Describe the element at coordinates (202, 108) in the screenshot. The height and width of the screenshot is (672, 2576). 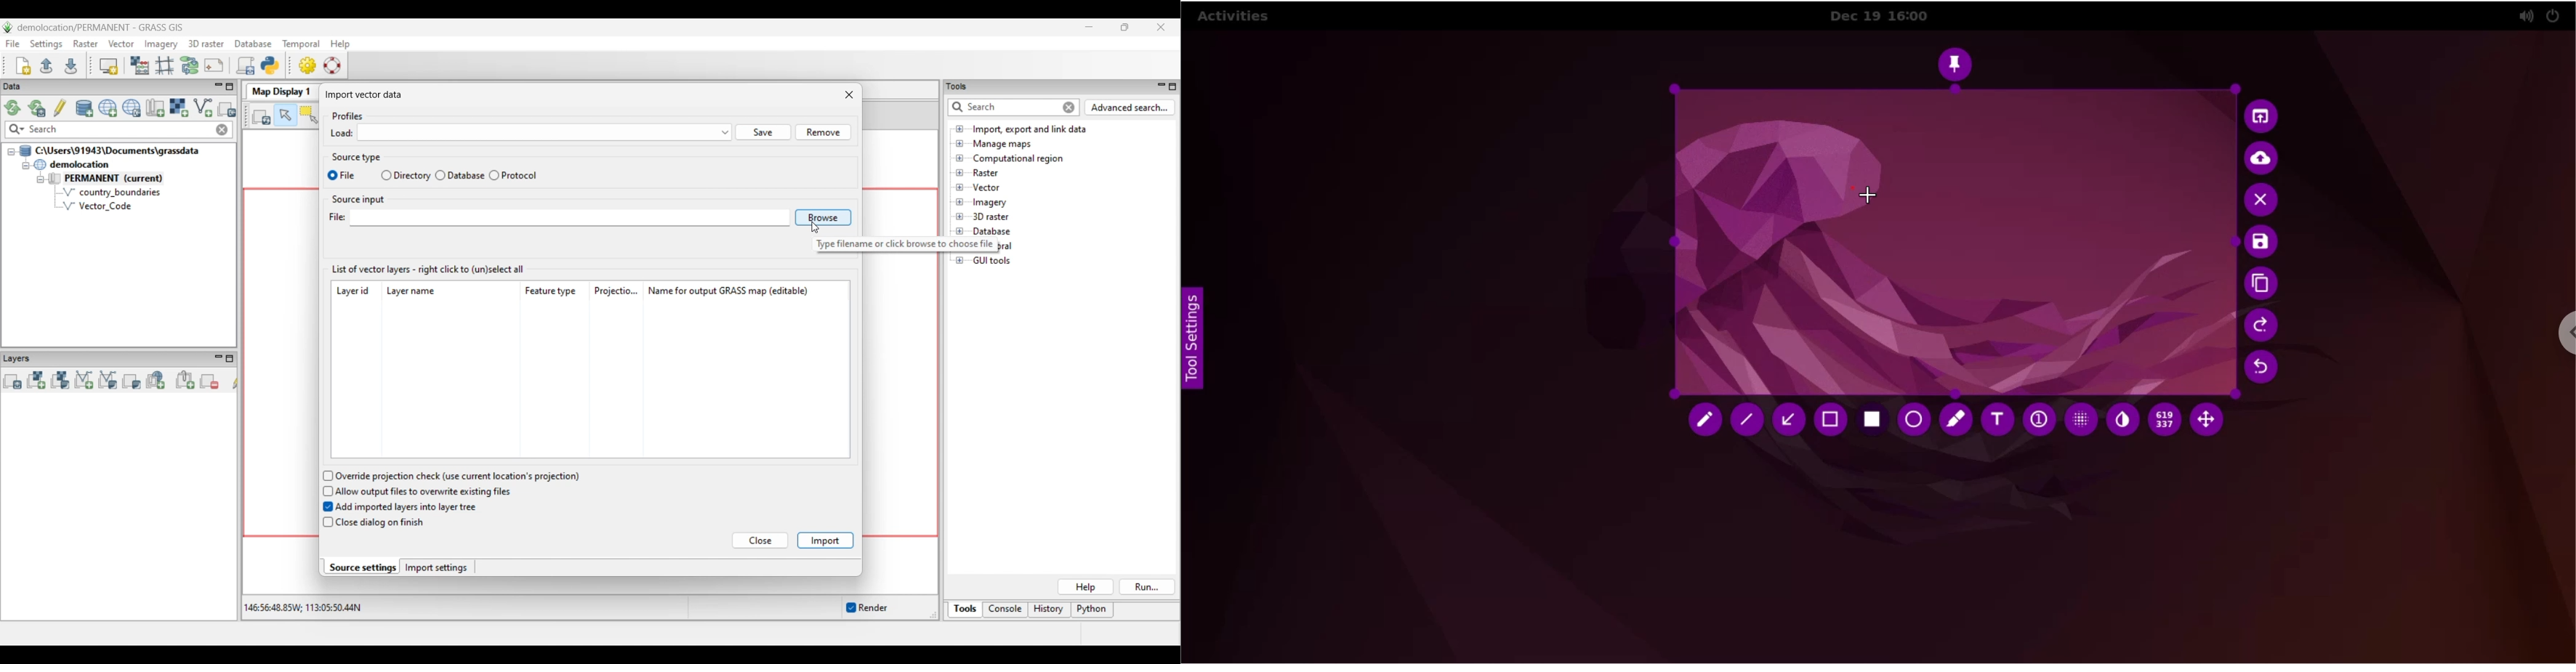
I see `Import vector data, current selection` at that location.